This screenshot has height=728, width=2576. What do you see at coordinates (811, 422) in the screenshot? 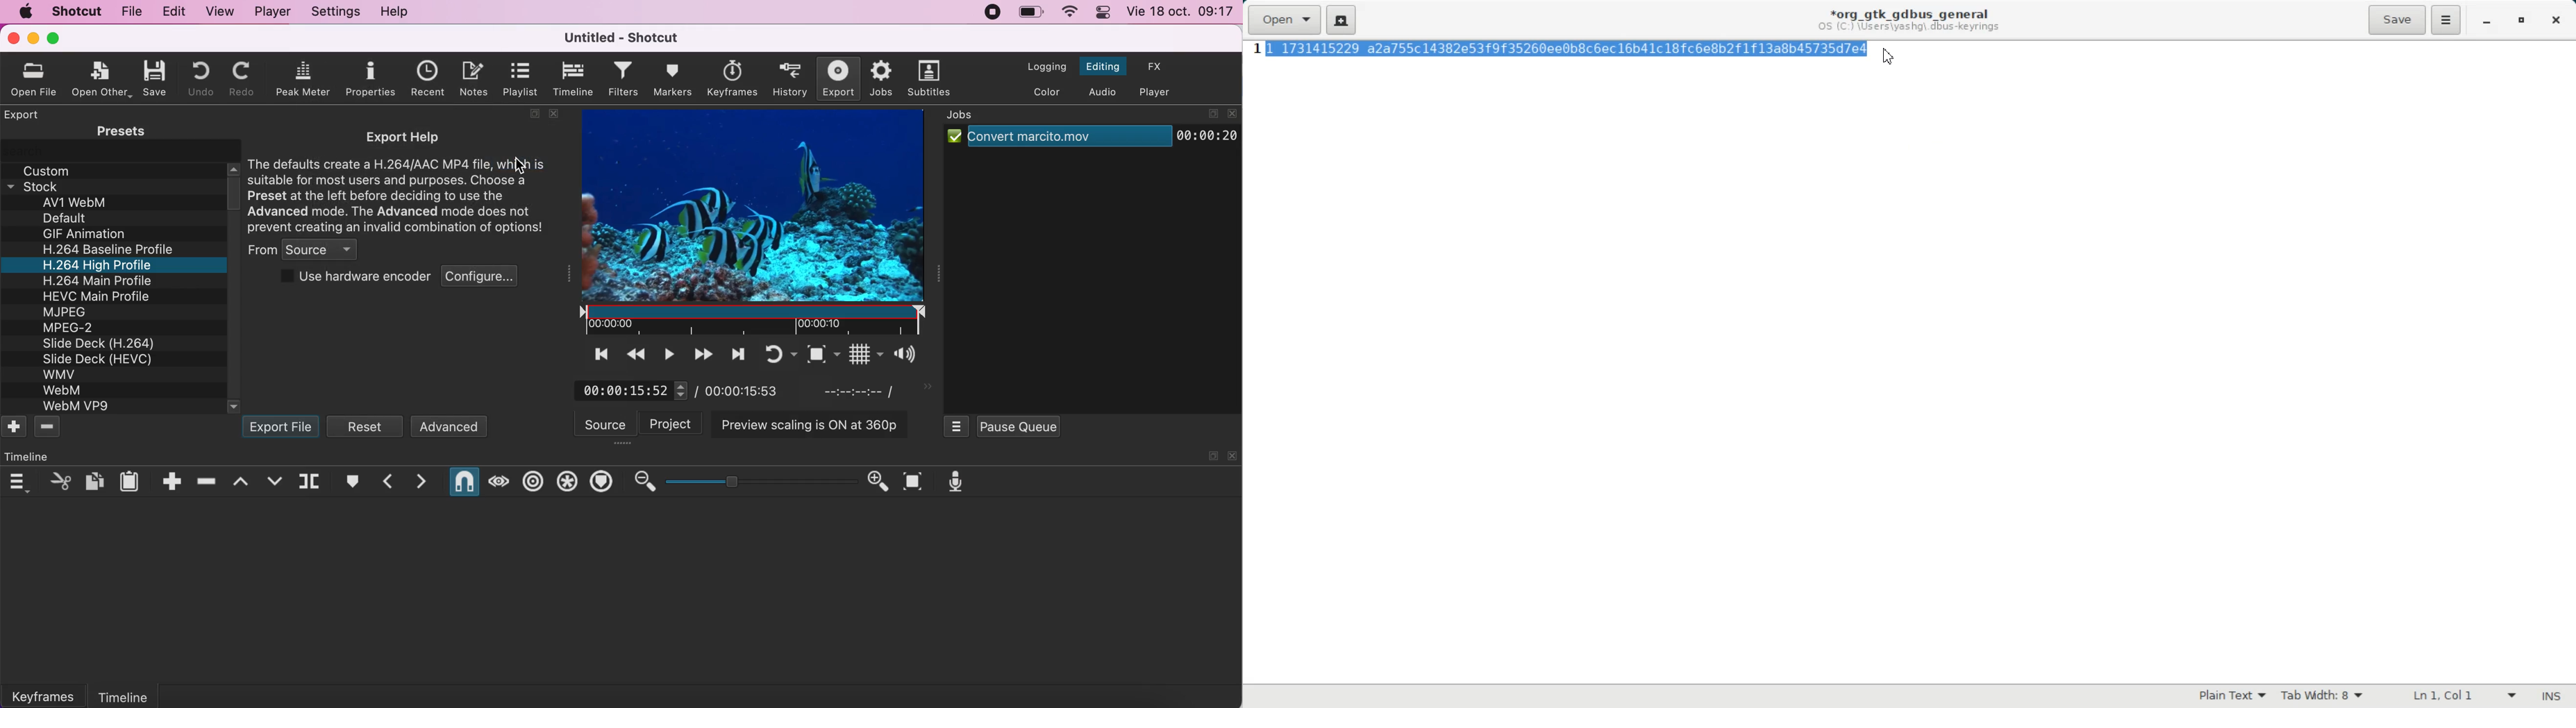
I see `preview scaling is on at 360p` at bounding box center [811, 422].